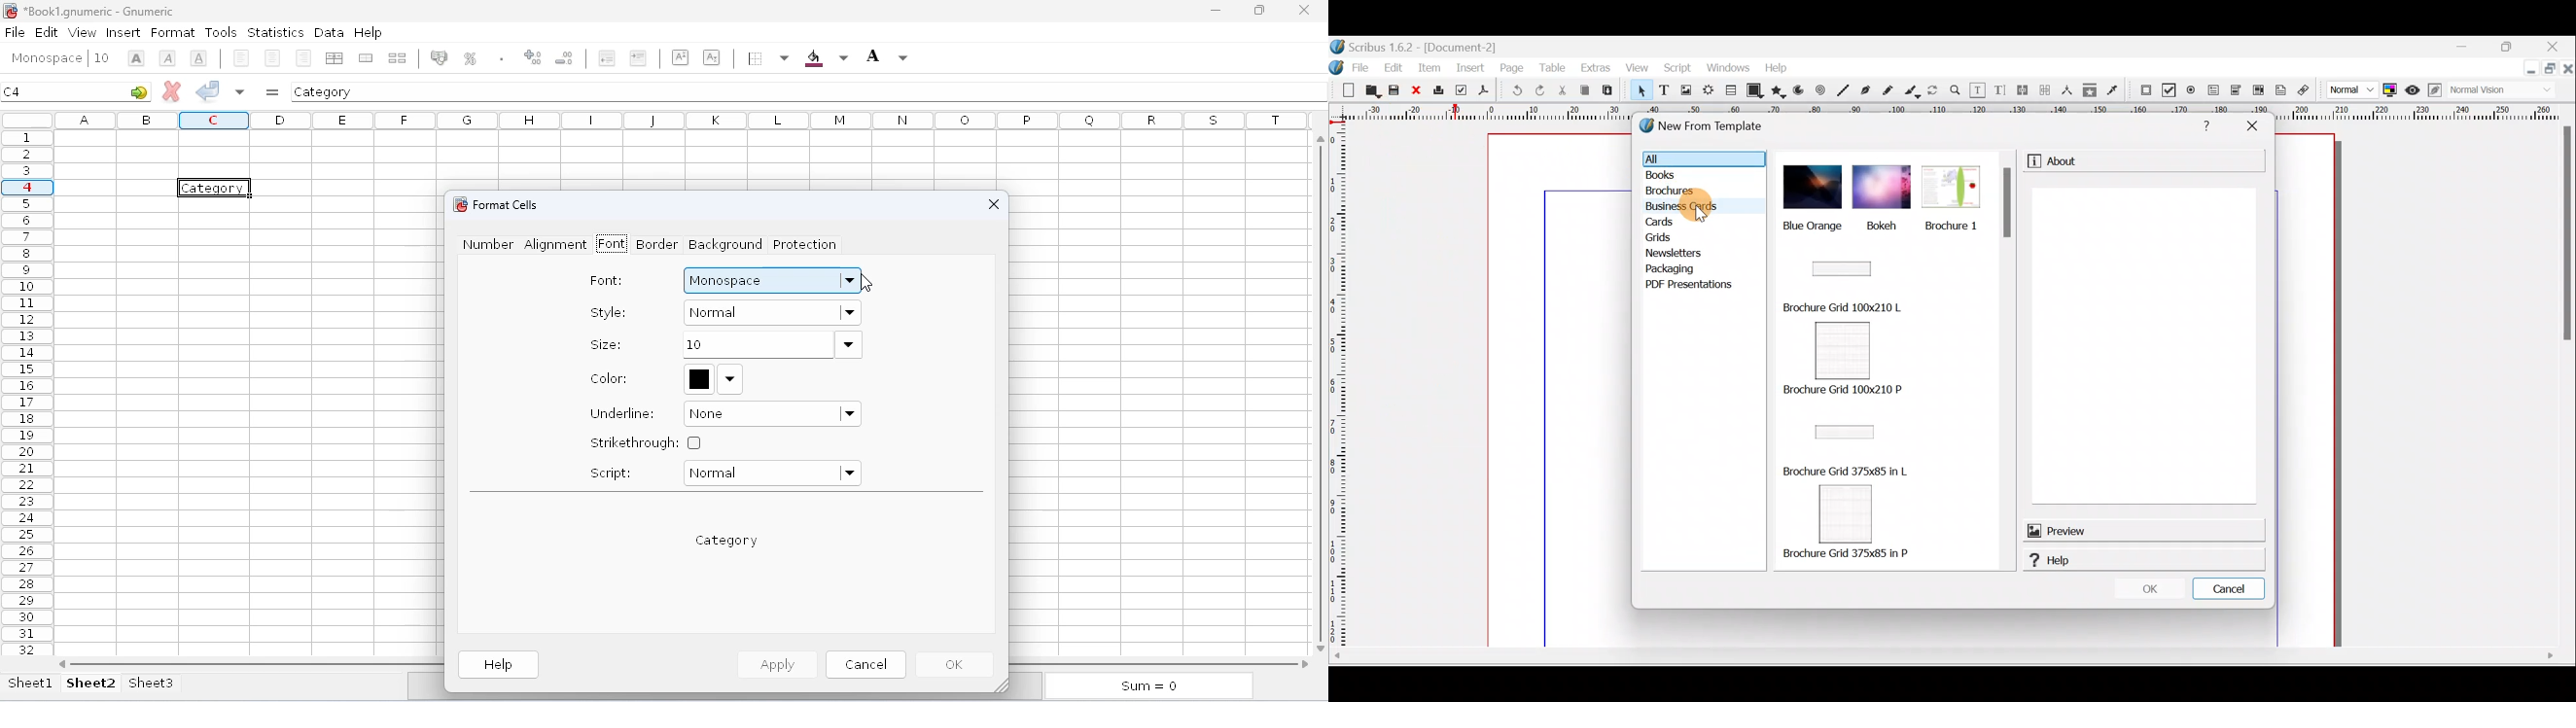  Describe the element at coordinates (1779, 68) in the screenshot. I see `Help` at that location.